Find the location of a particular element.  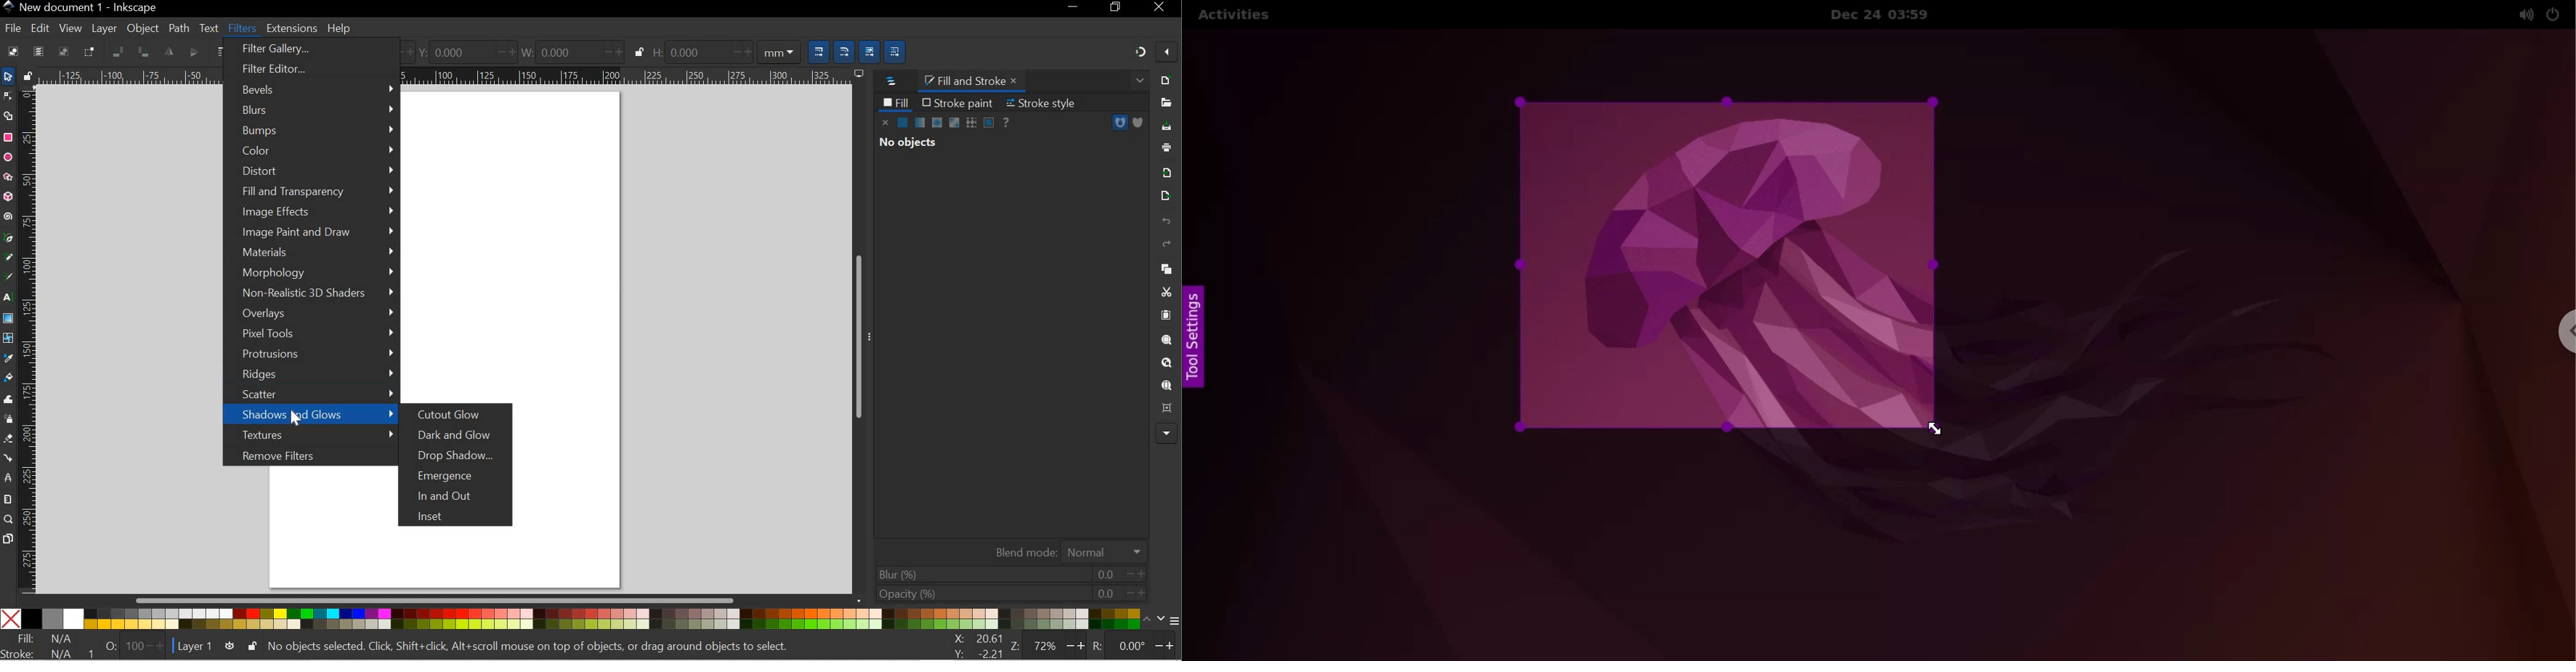

OBJECT is located at coordinates (143, 30).